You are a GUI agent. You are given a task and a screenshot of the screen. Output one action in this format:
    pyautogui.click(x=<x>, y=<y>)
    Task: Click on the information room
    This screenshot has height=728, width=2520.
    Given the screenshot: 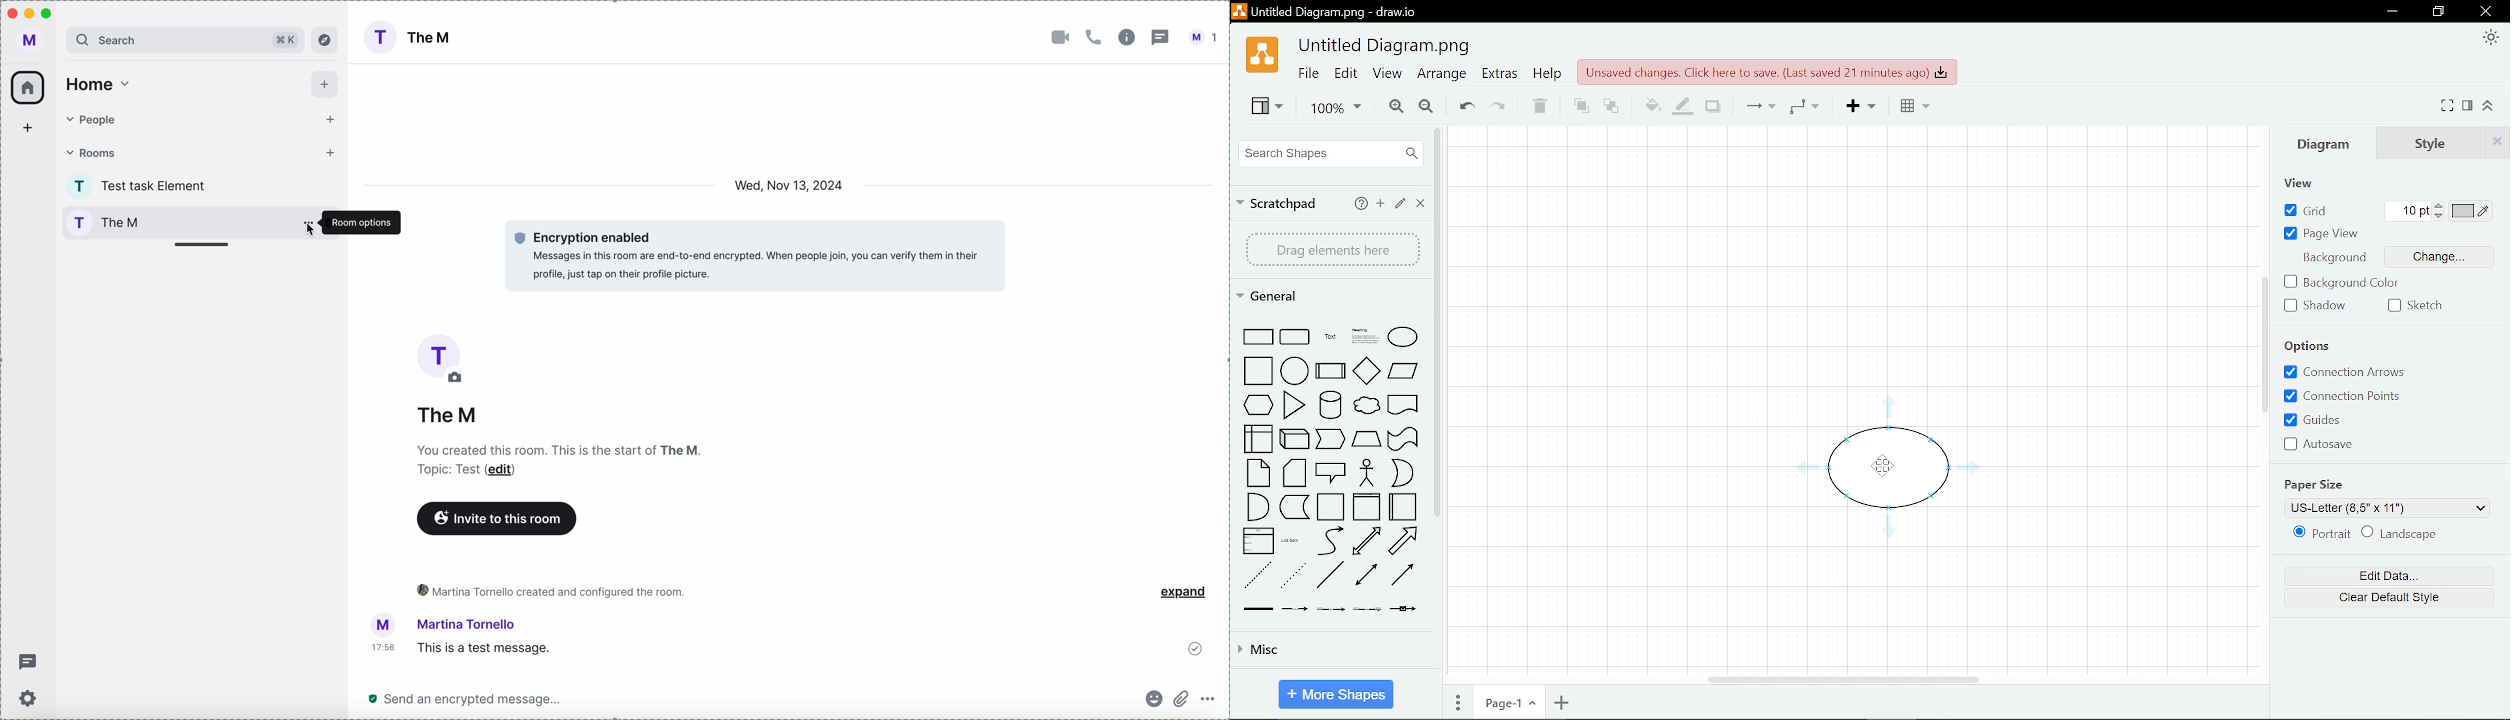 What is the action you would take?
    pyautogui.click(x=1128, y=38)
    